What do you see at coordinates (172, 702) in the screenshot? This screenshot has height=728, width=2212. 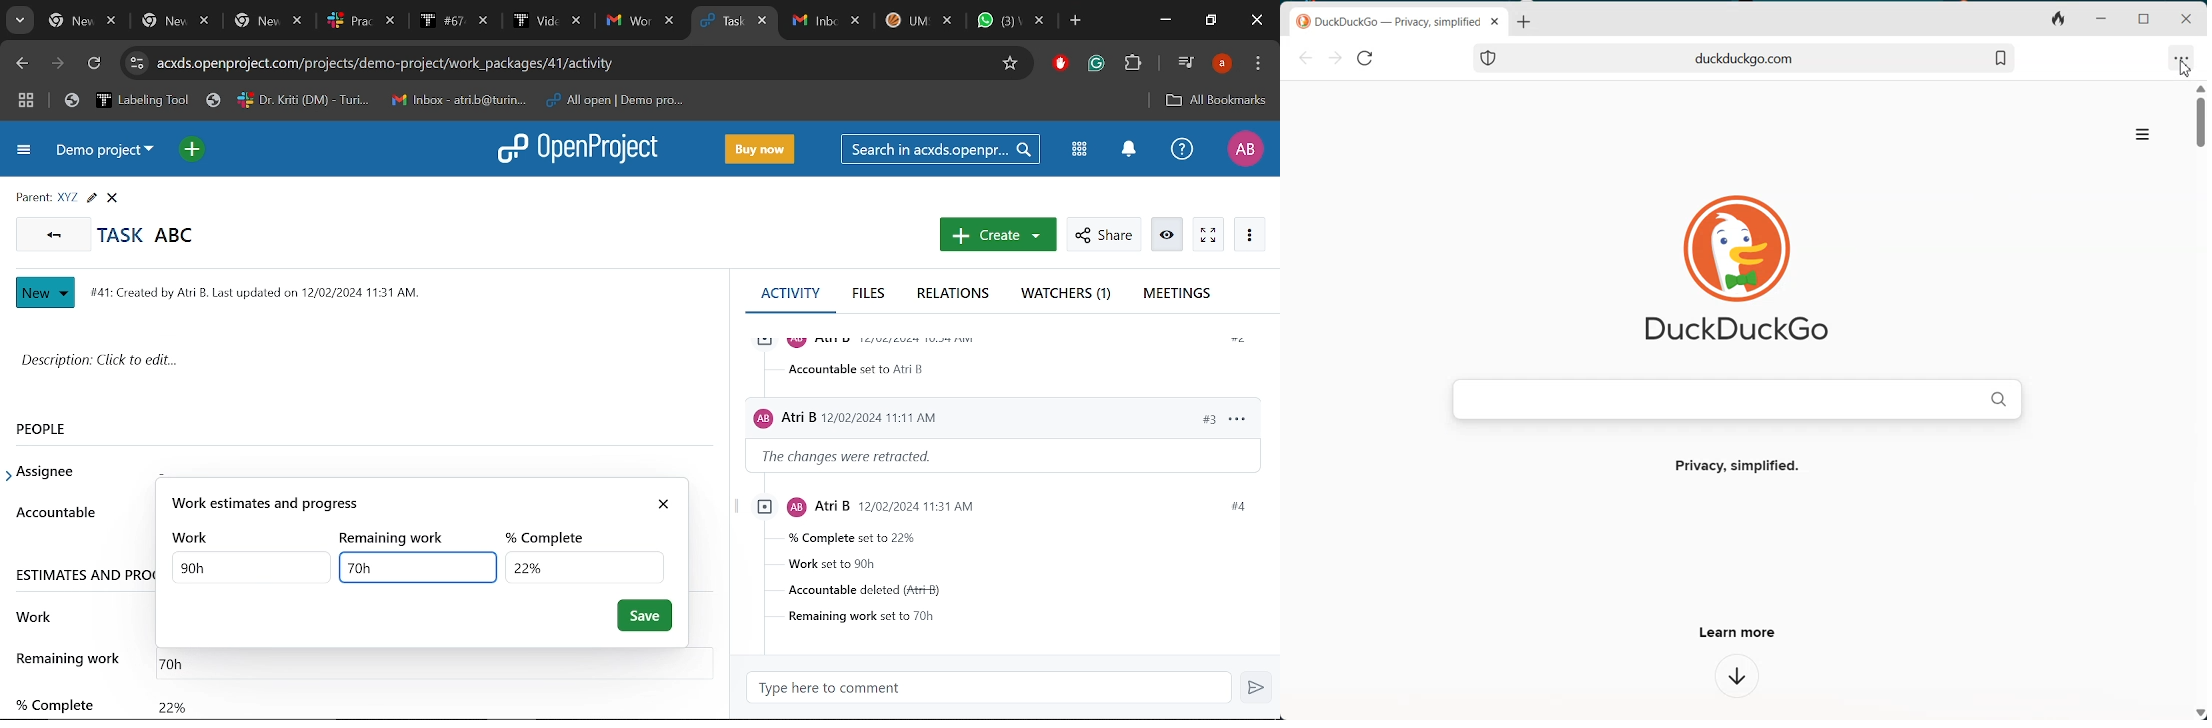 I see `Completed work` at bounding box center [172, 702].